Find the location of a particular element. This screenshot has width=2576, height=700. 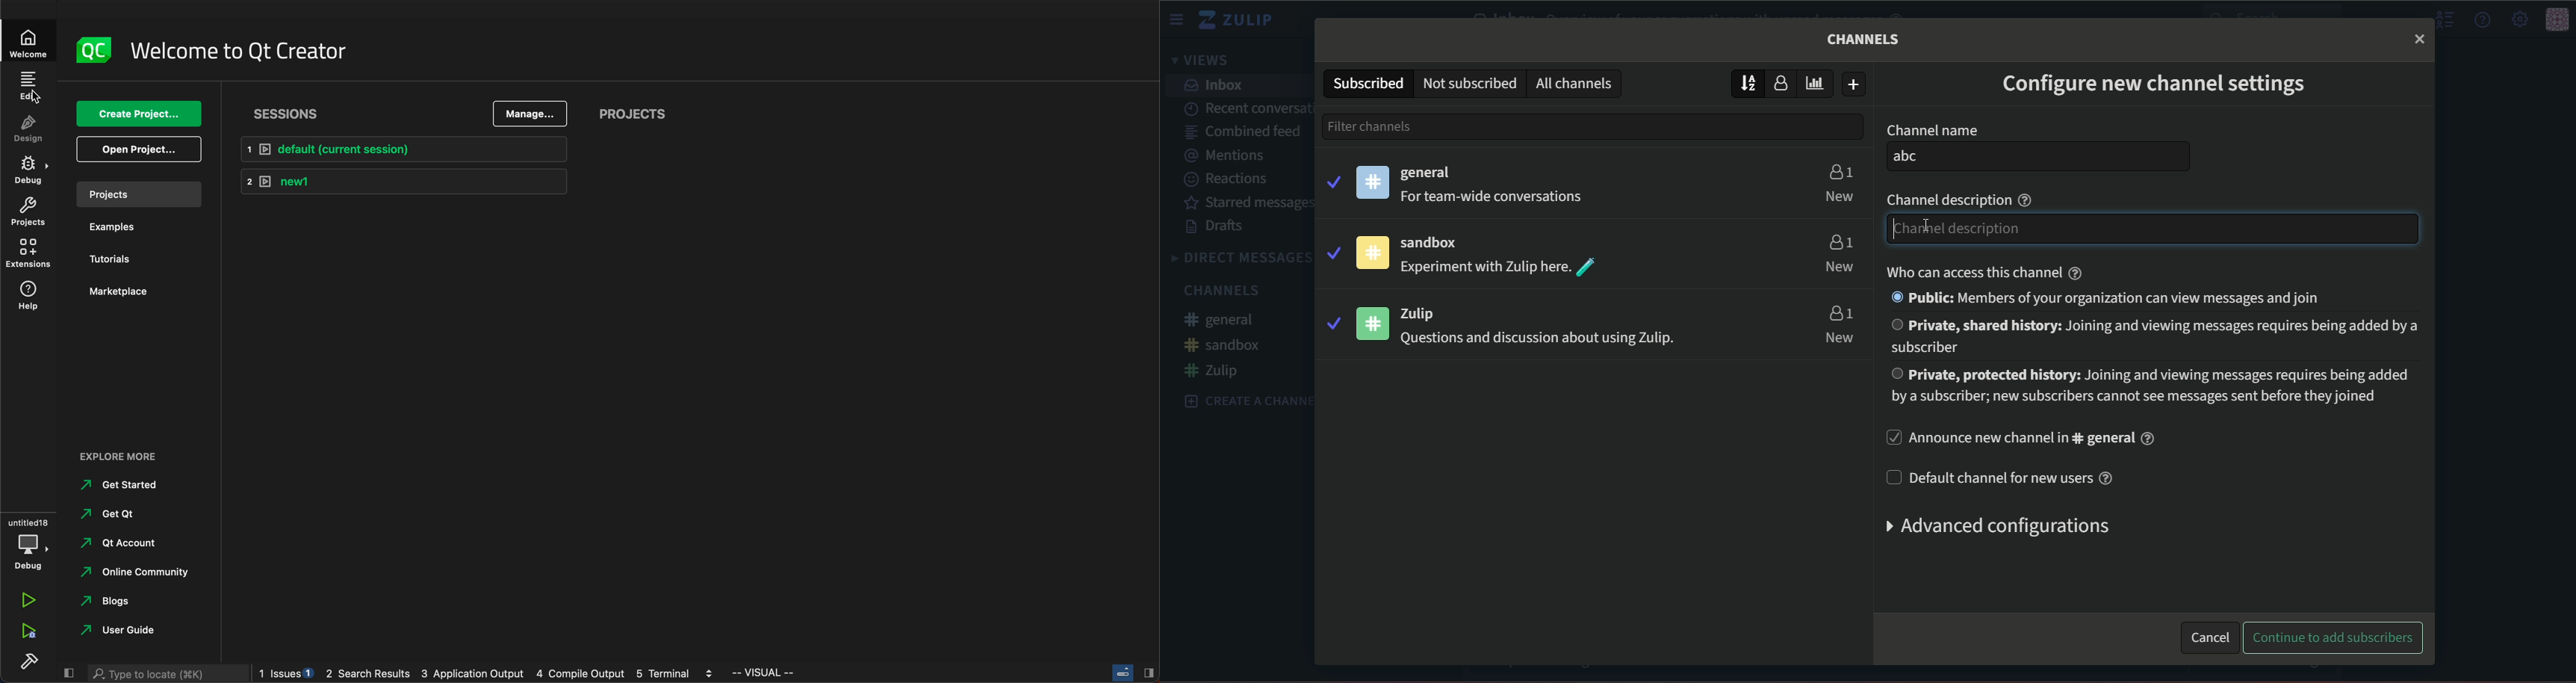

icon is located at coordinates (2557, 20).